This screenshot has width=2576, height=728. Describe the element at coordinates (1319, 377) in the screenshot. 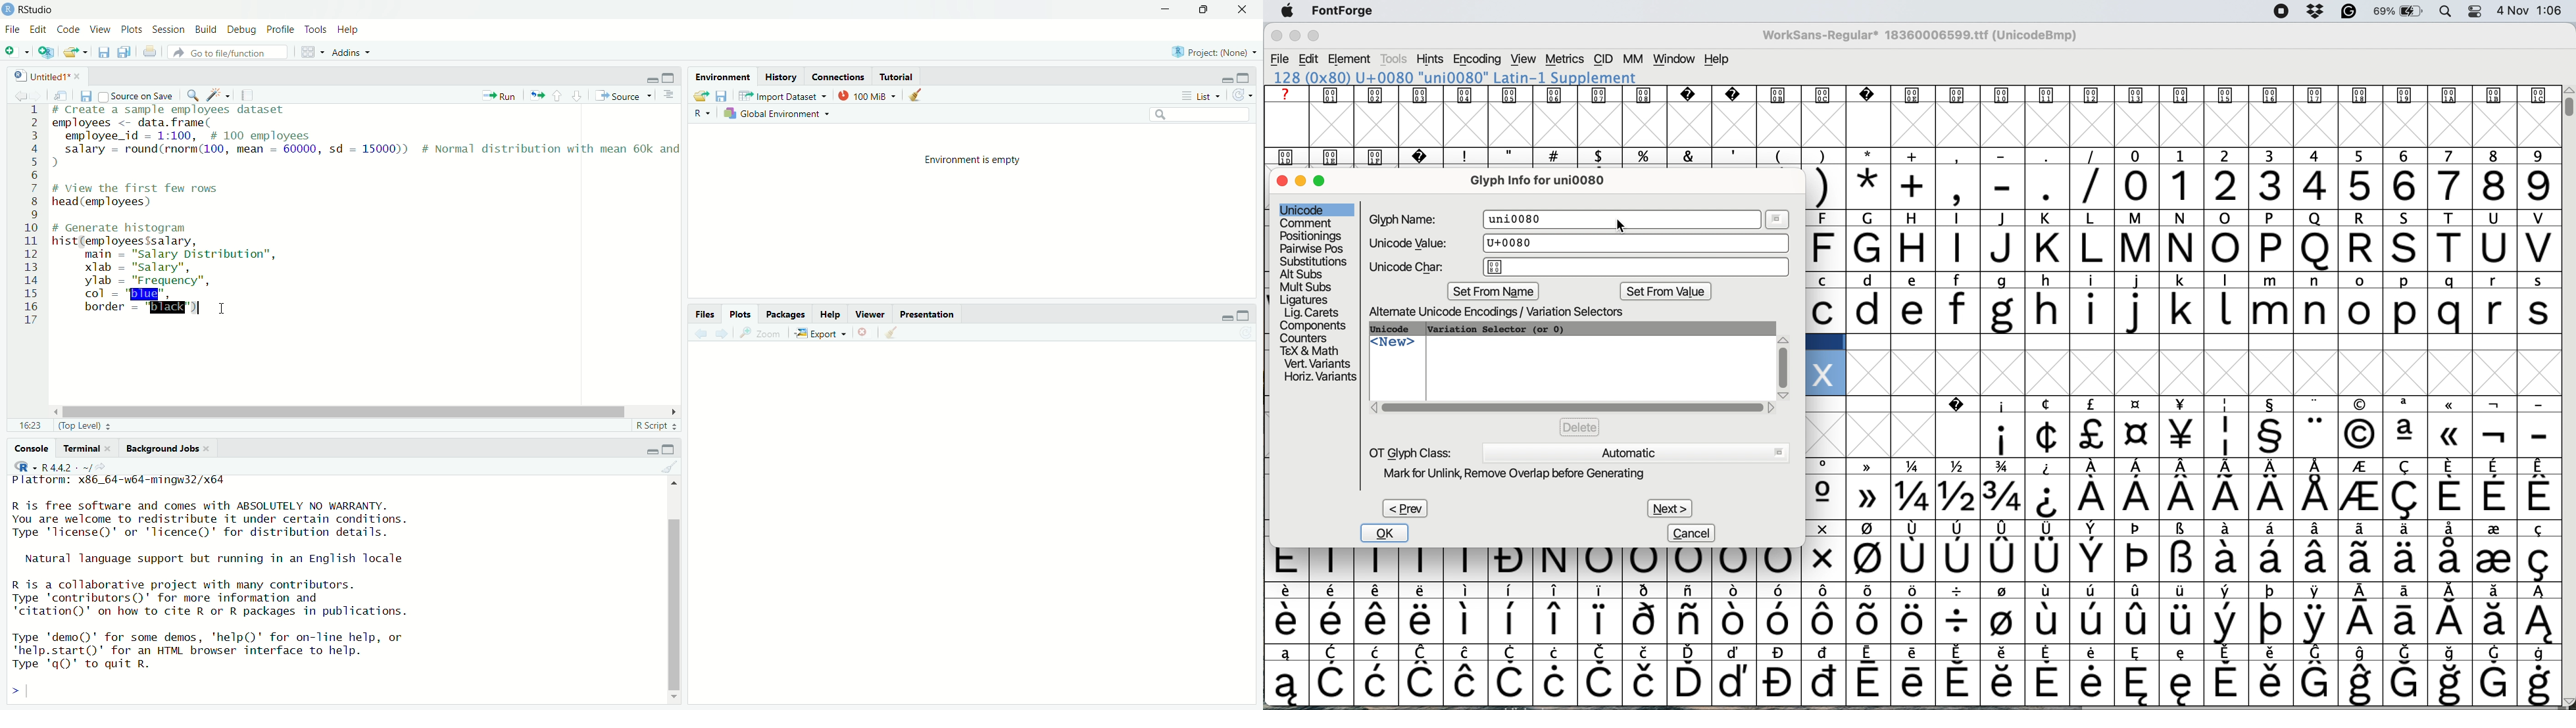

I see `horizontal variants` at that location.